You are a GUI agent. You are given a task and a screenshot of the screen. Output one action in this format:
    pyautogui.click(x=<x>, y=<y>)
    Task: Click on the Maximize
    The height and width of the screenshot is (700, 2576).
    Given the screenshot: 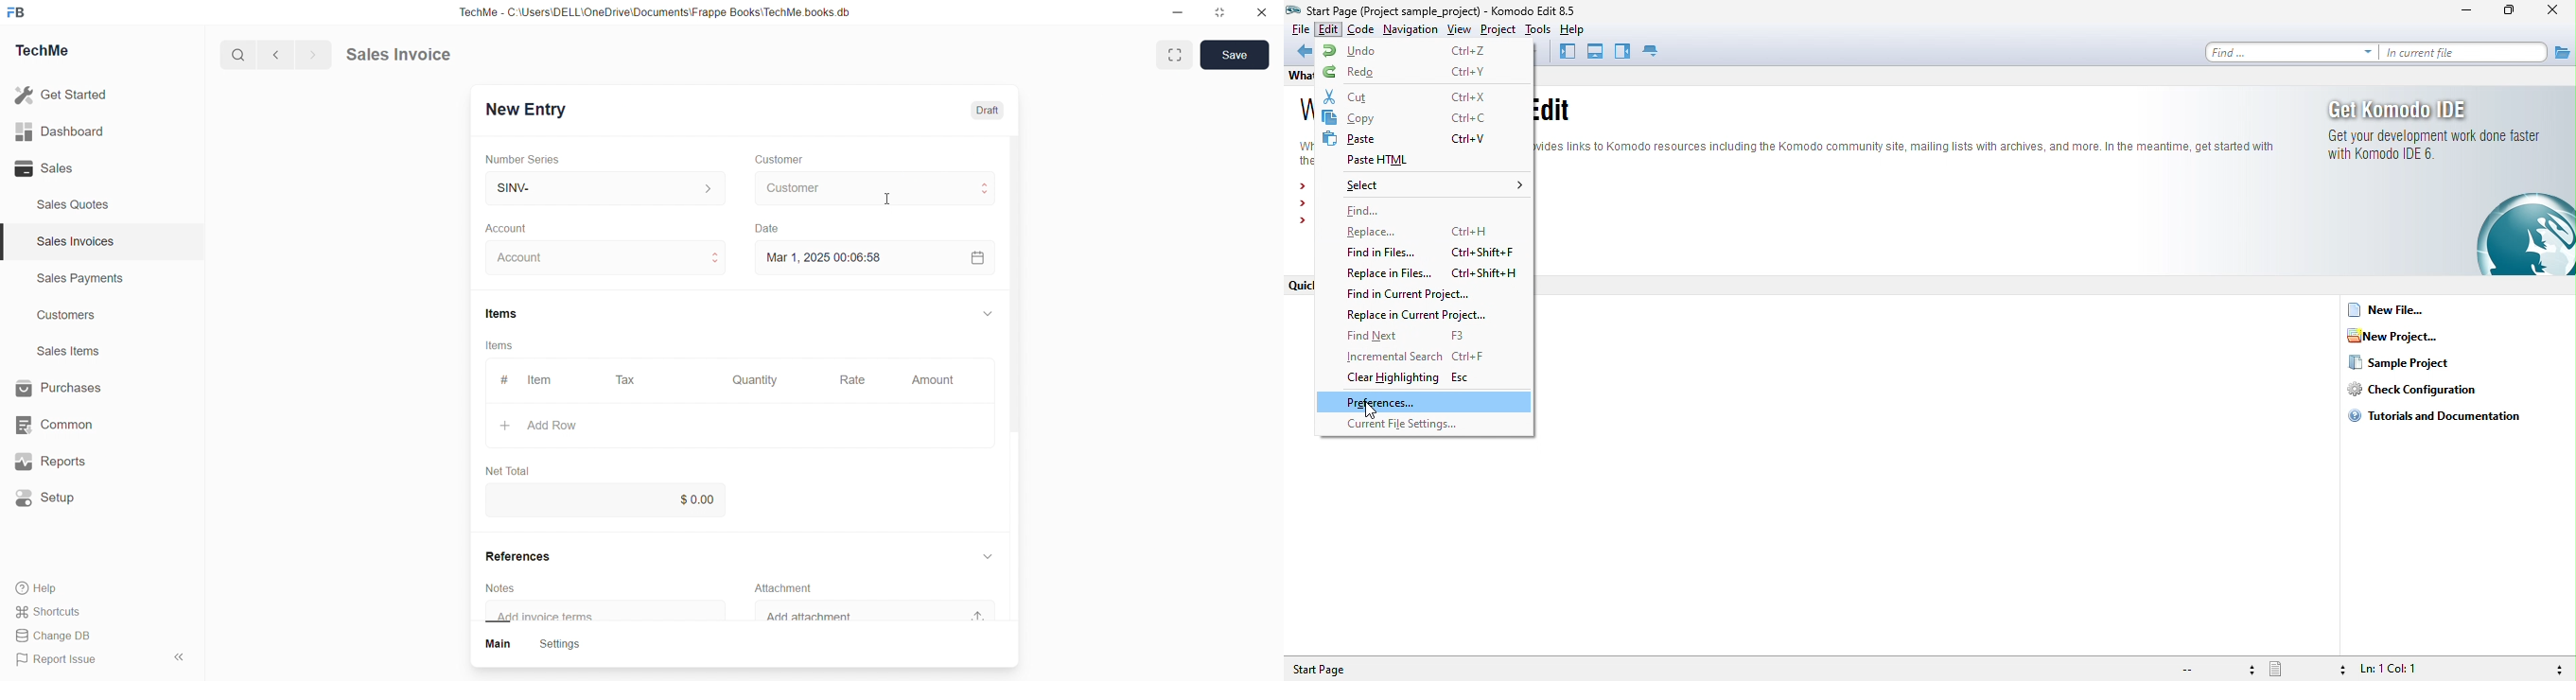 What is the action you would take?
    pyautogui.click(x=1222, y=15)
    